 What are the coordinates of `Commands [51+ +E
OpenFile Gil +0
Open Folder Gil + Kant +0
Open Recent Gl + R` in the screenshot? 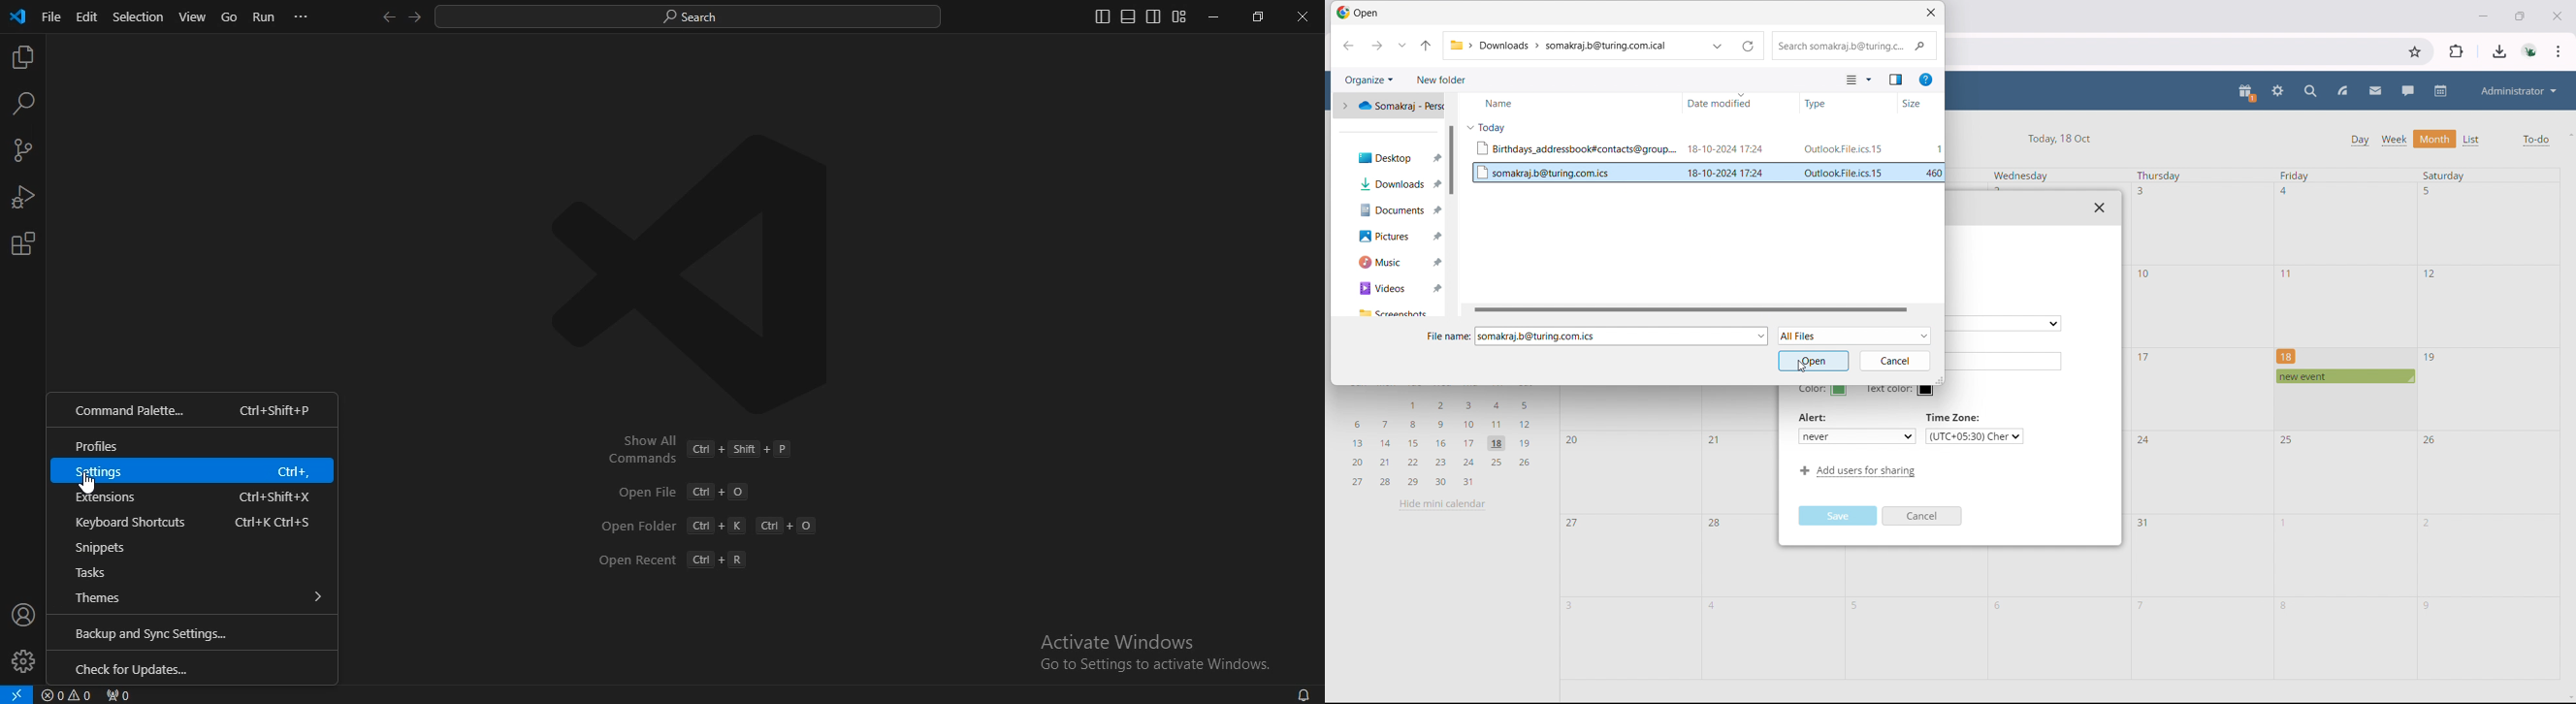 It's located at (708, 503).